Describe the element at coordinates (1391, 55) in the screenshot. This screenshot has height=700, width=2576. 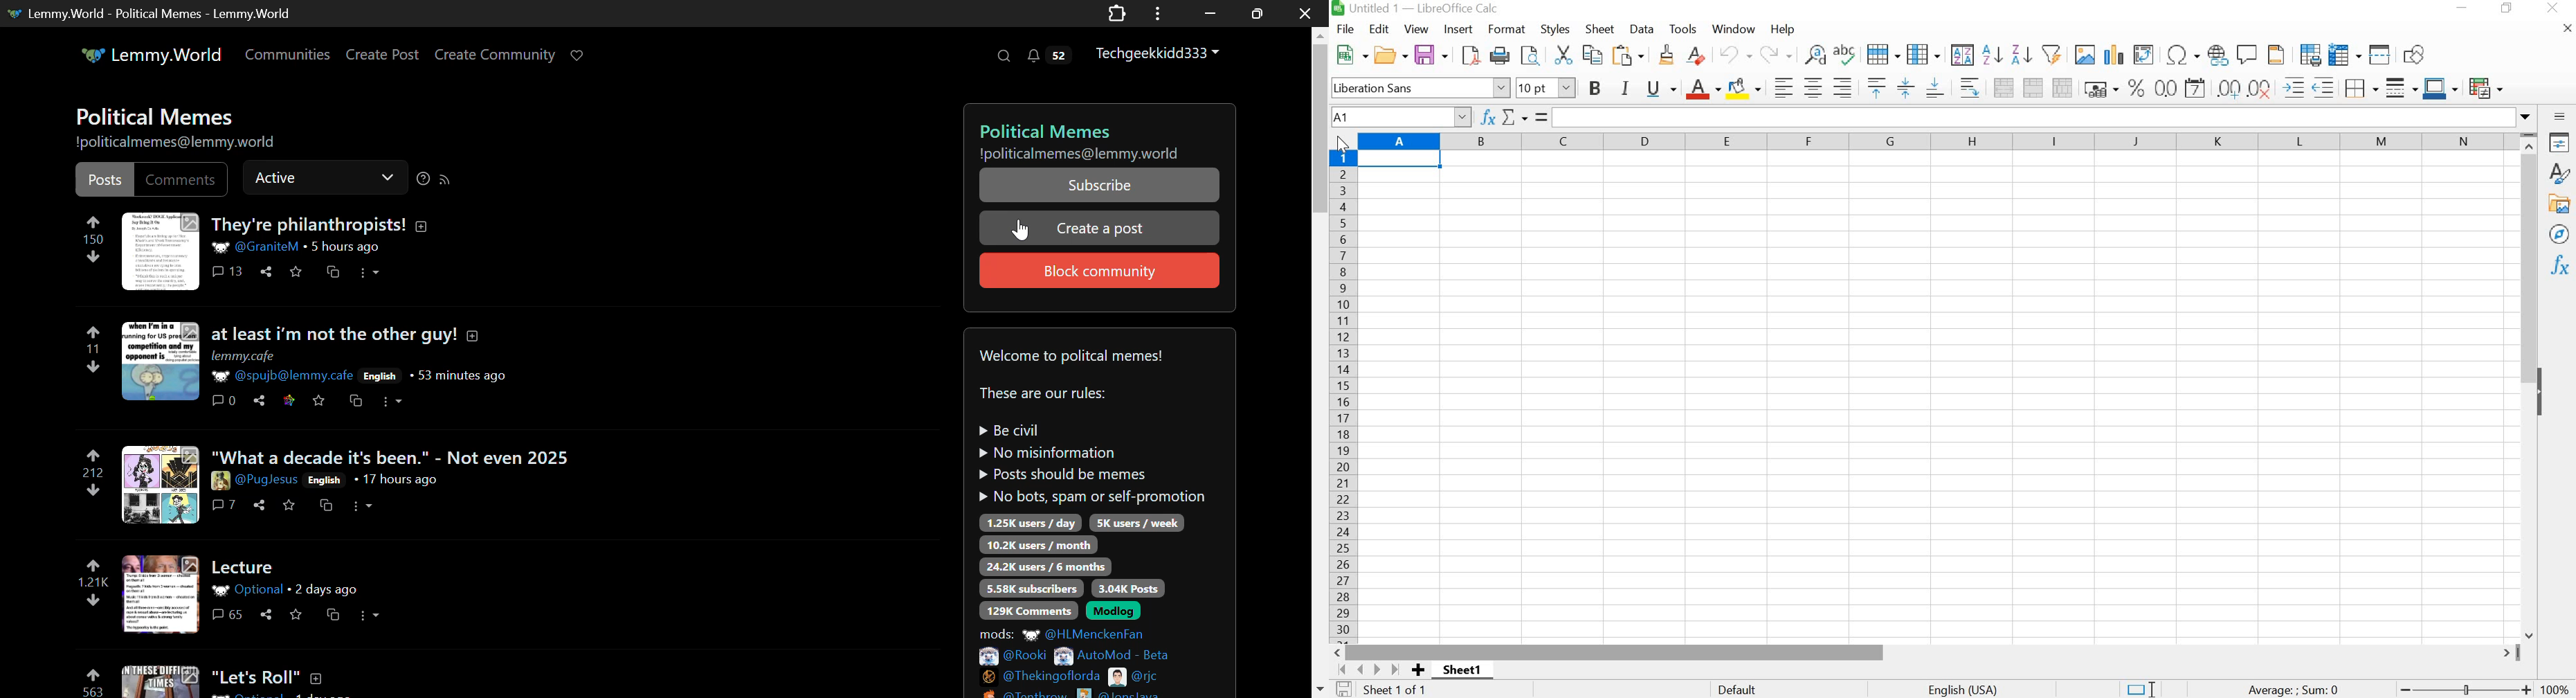
I see `OPEN` at that location.